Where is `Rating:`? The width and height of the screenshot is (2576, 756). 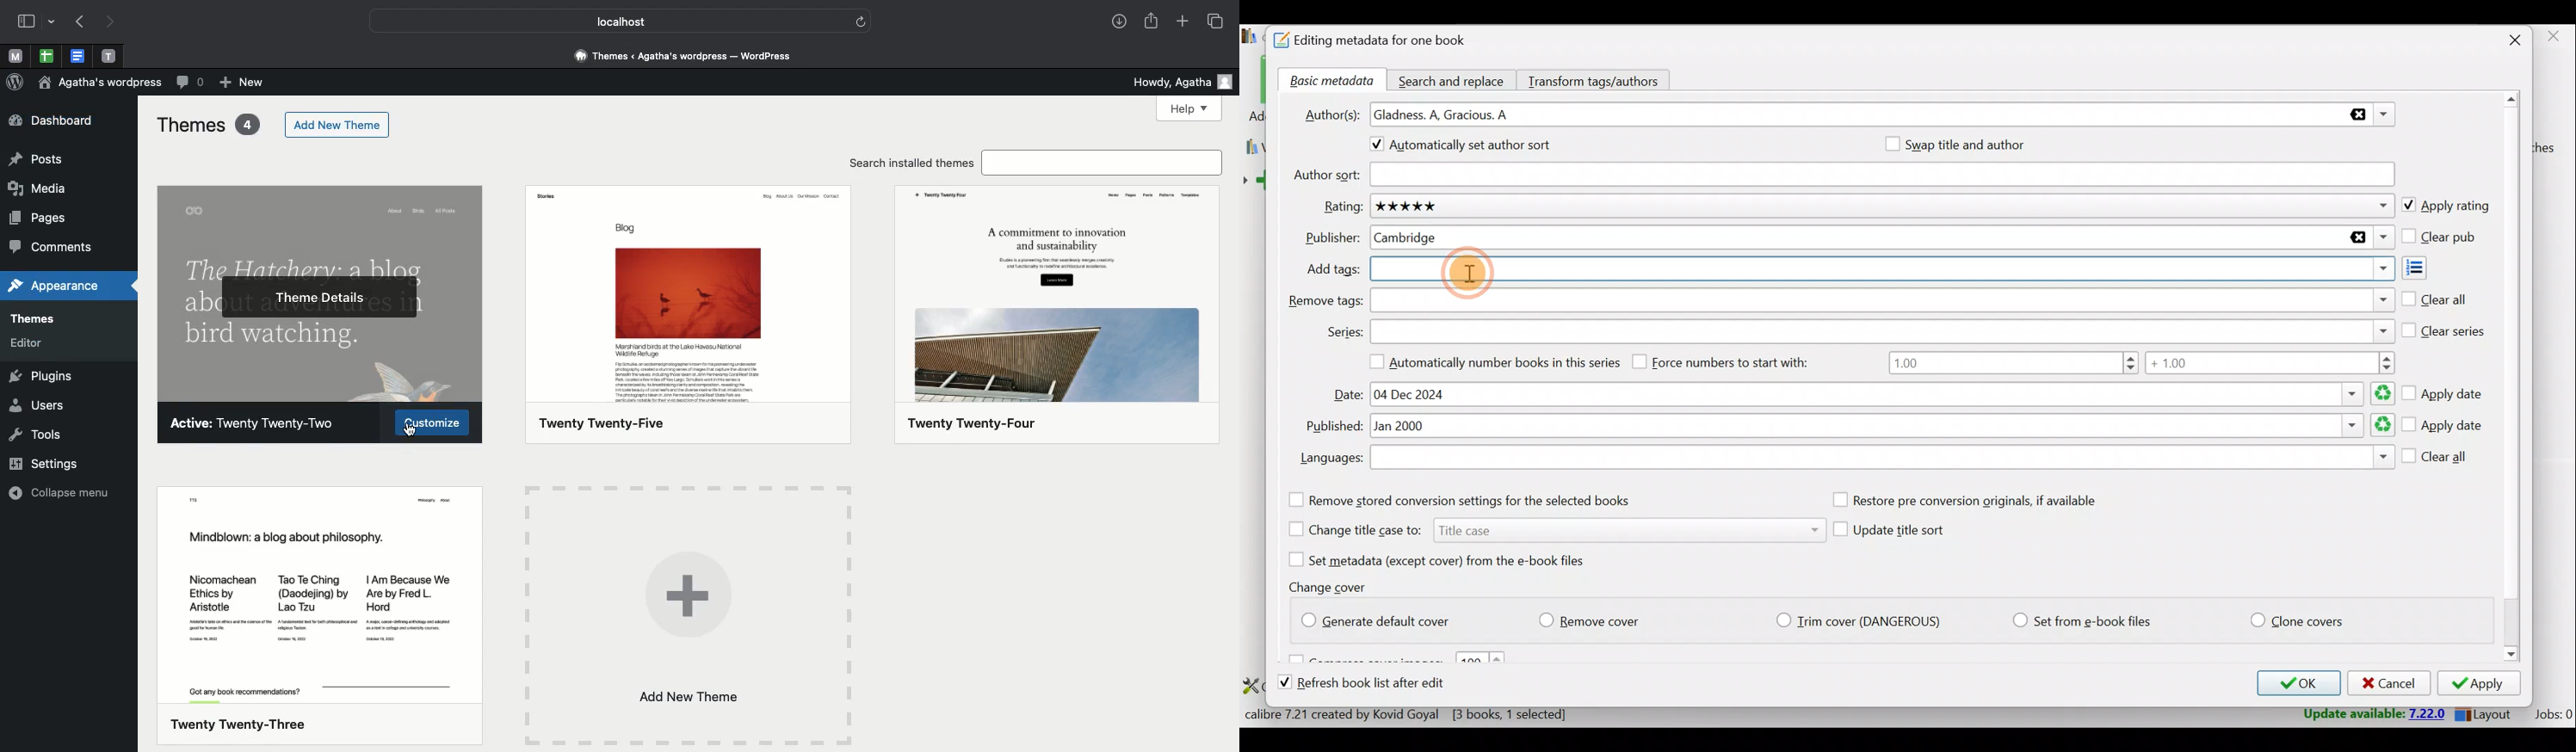 Rating: is located at coordinates (1342, 207).